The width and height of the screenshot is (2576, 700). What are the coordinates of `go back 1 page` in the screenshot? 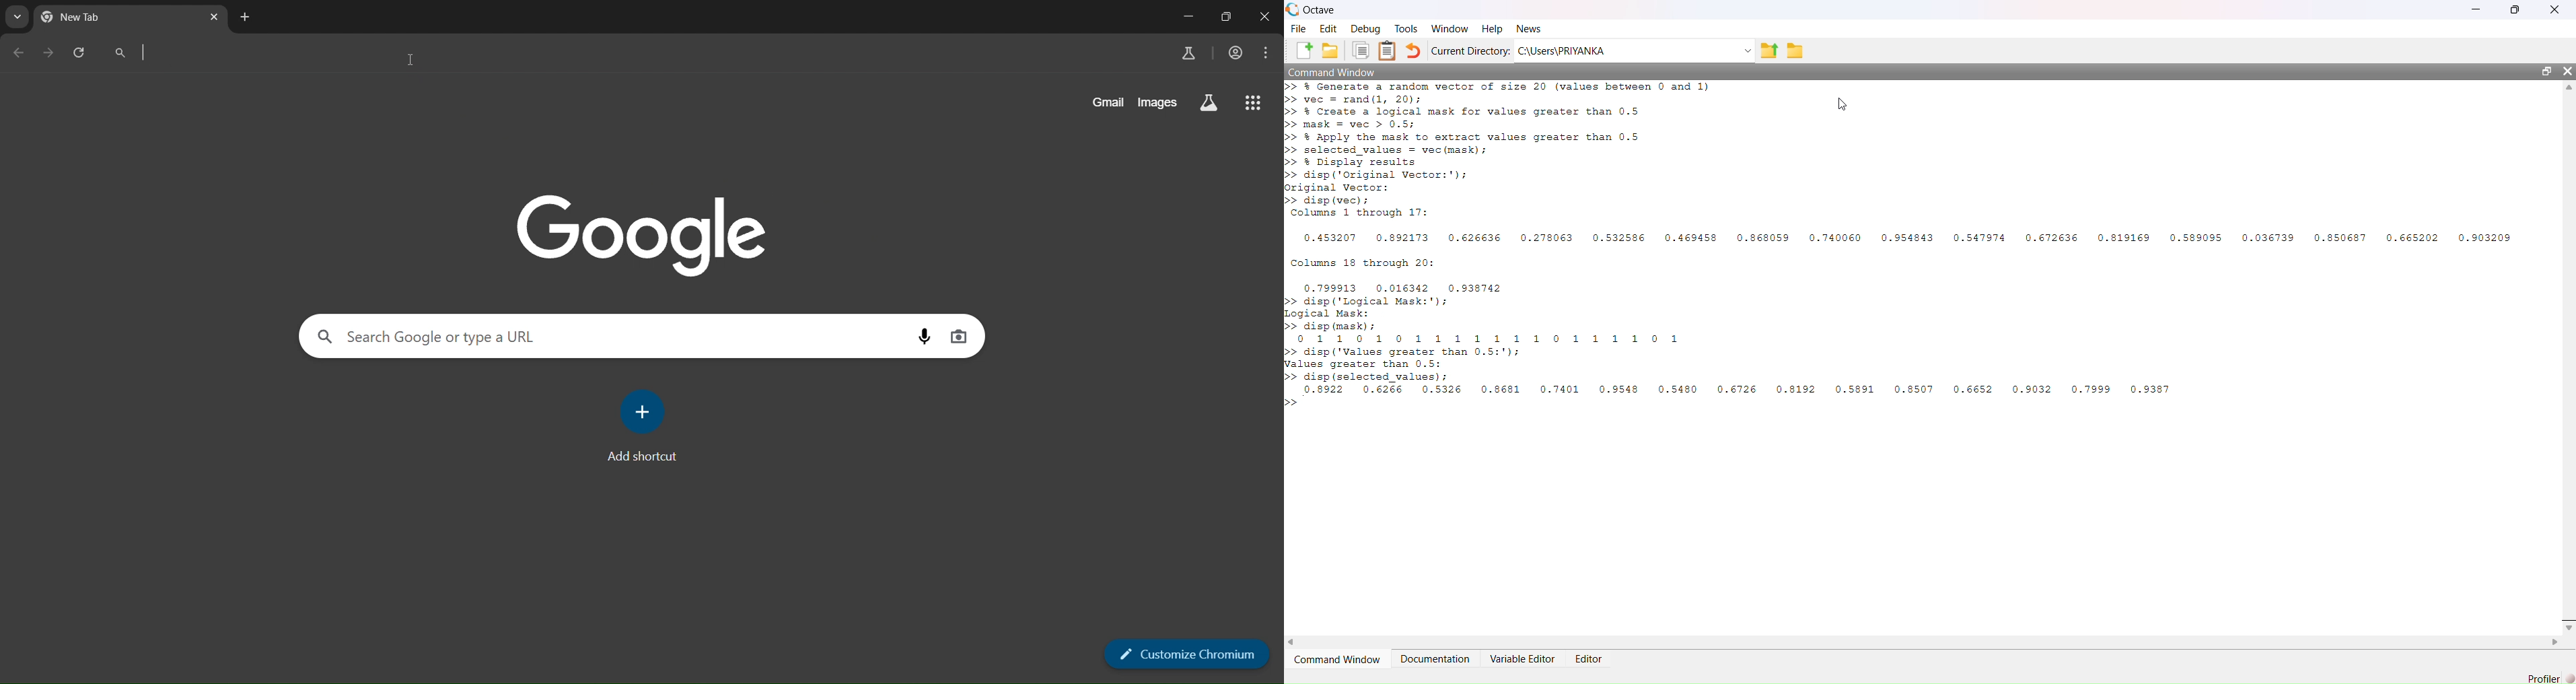 It's located at (19, 53).